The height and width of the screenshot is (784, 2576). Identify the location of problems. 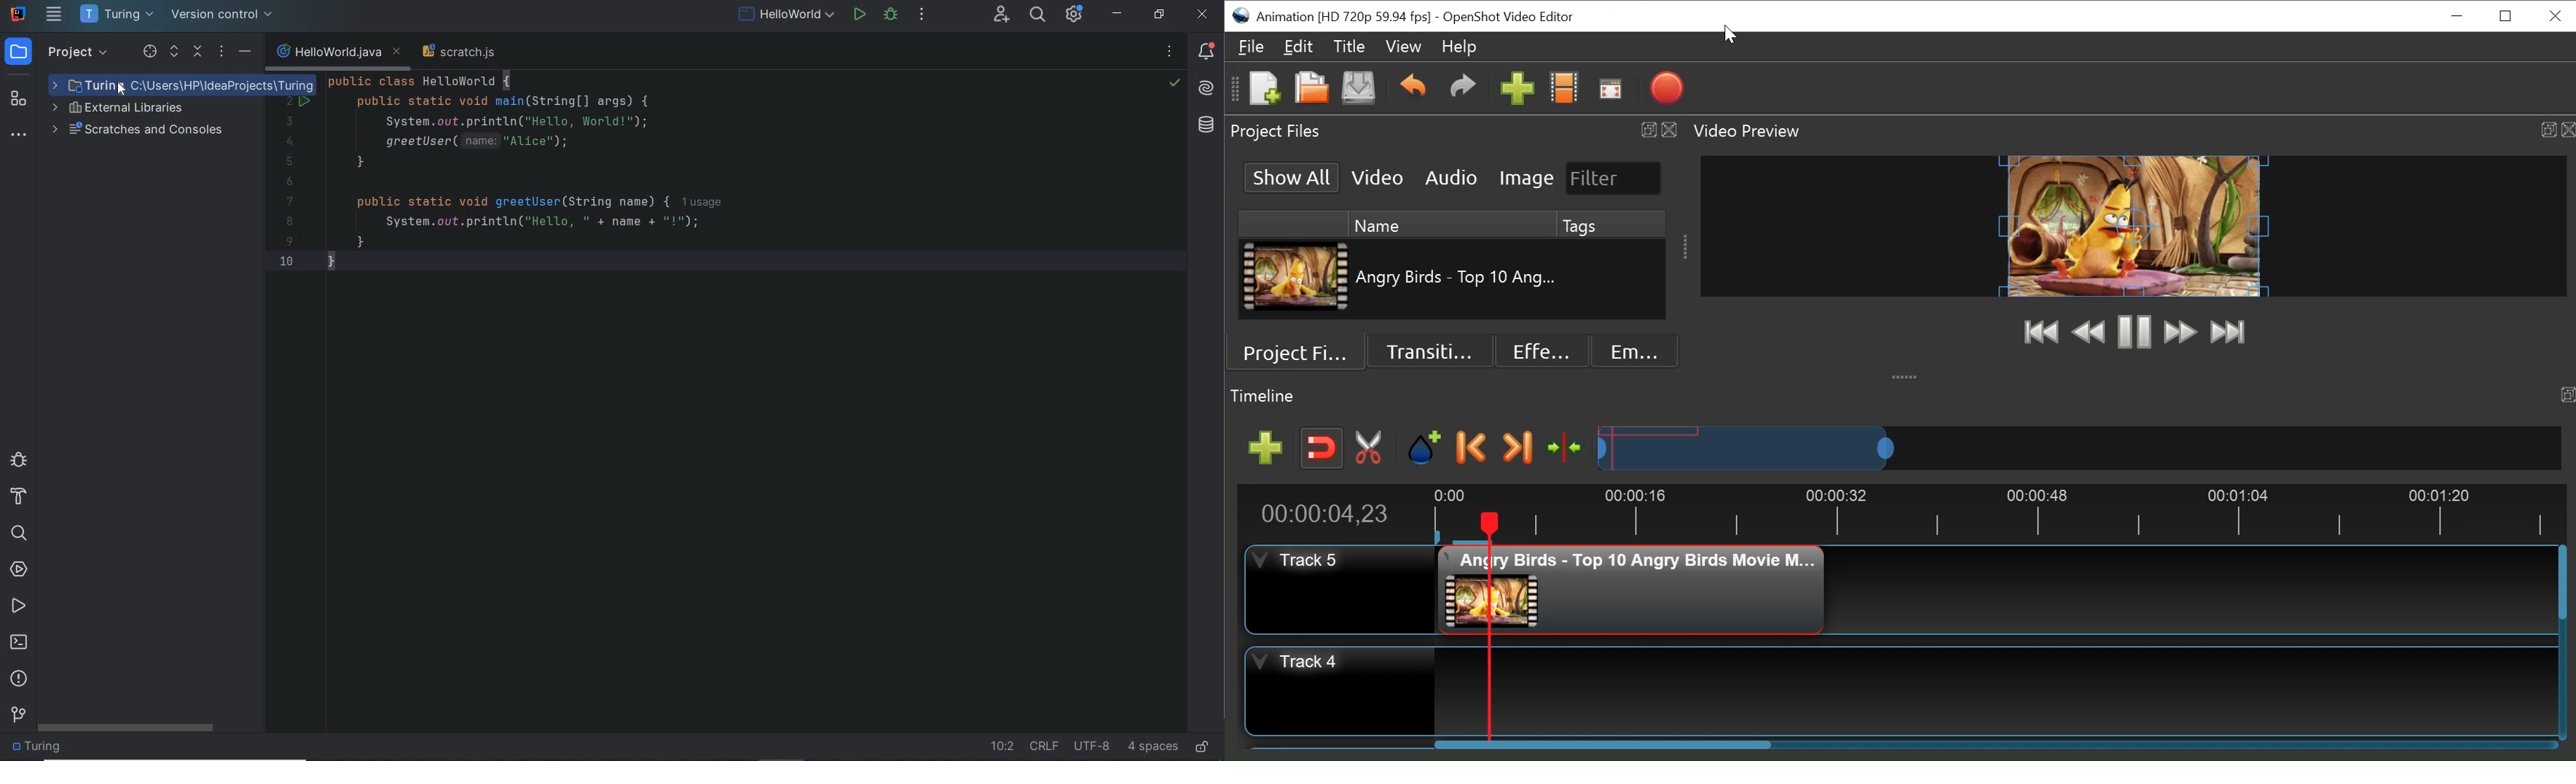
(19, 679).